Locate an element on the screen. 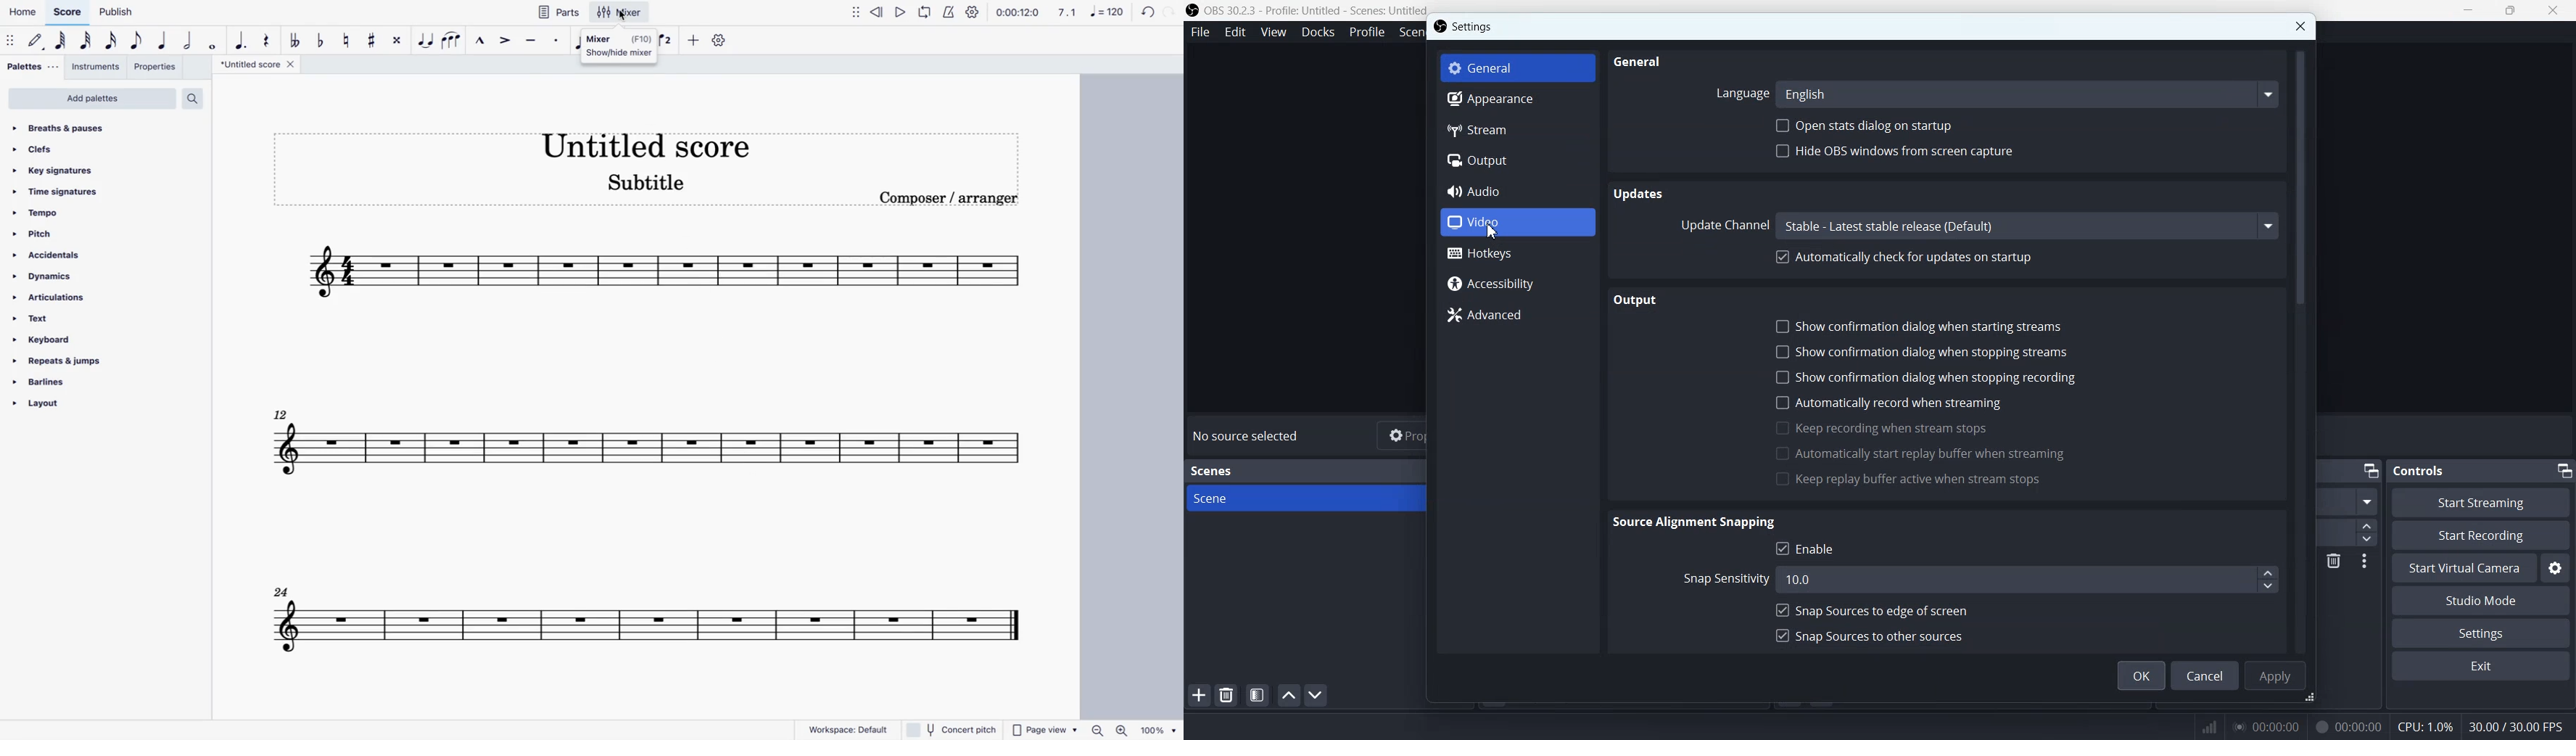 Image resolution: width=2576 pixels, height=756 pixels. Automatically check for updates on startup is located at coordinates (1903, 258).